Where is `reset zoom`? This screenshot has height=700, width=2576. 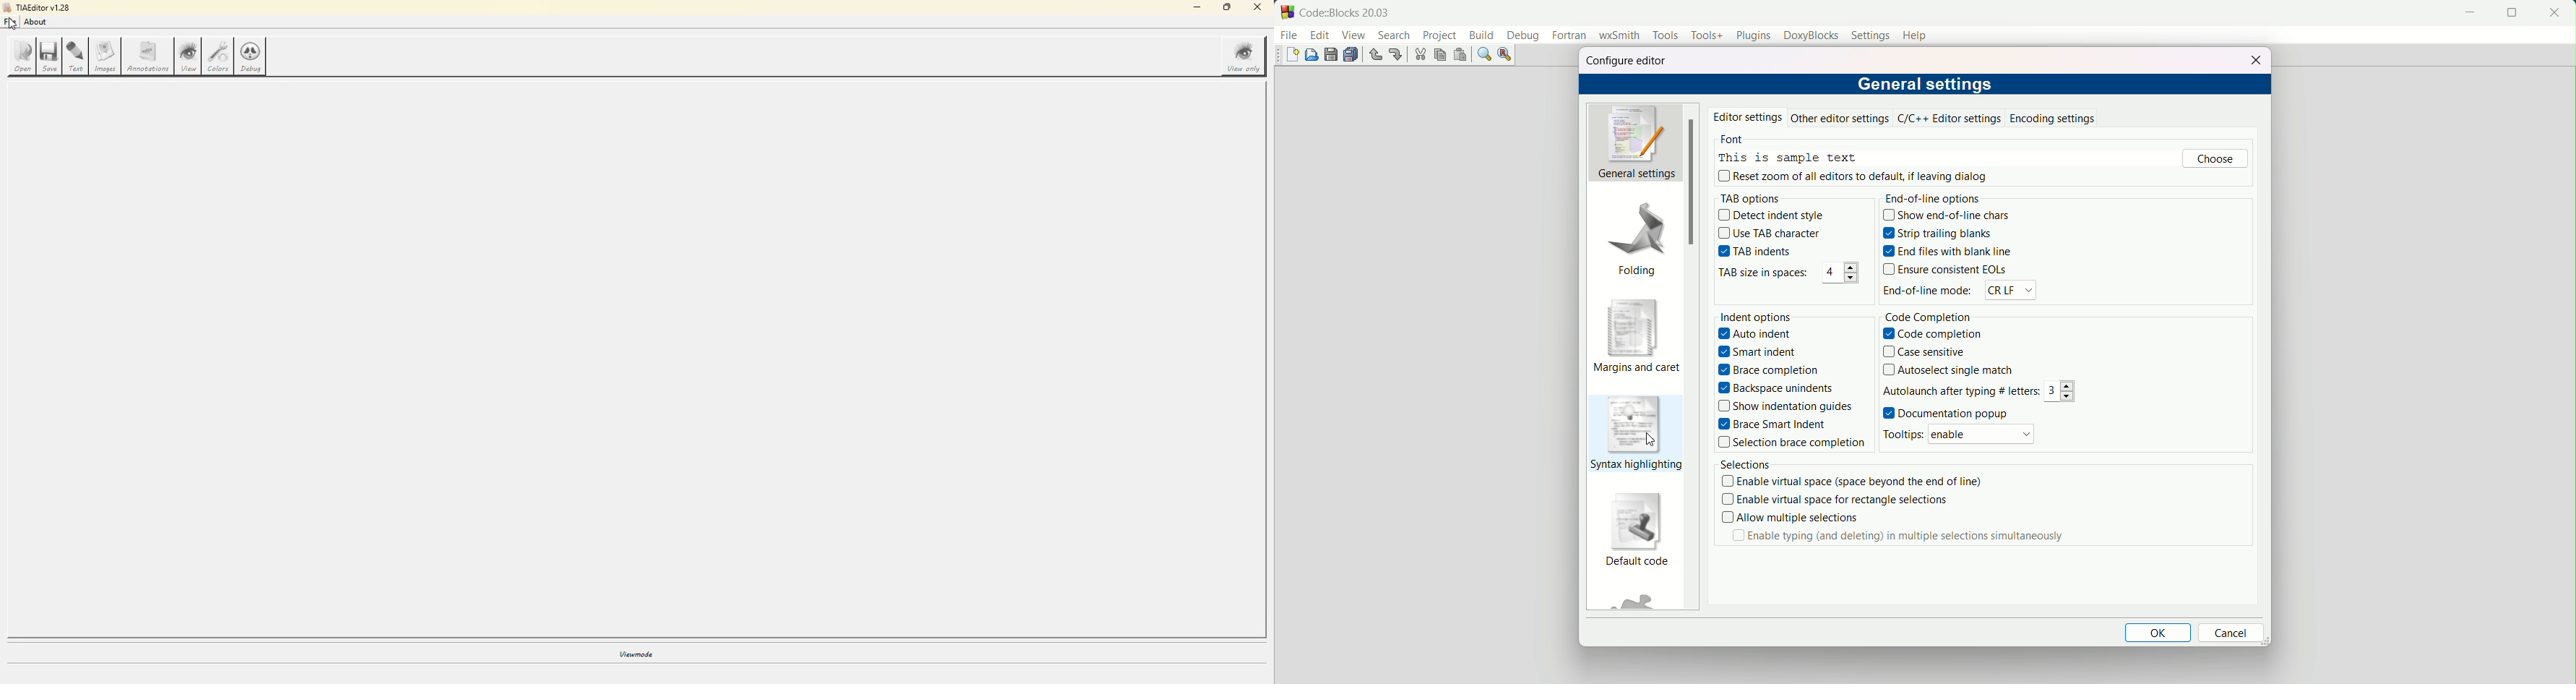
reset zoom is located at coordinates (1856, 176).